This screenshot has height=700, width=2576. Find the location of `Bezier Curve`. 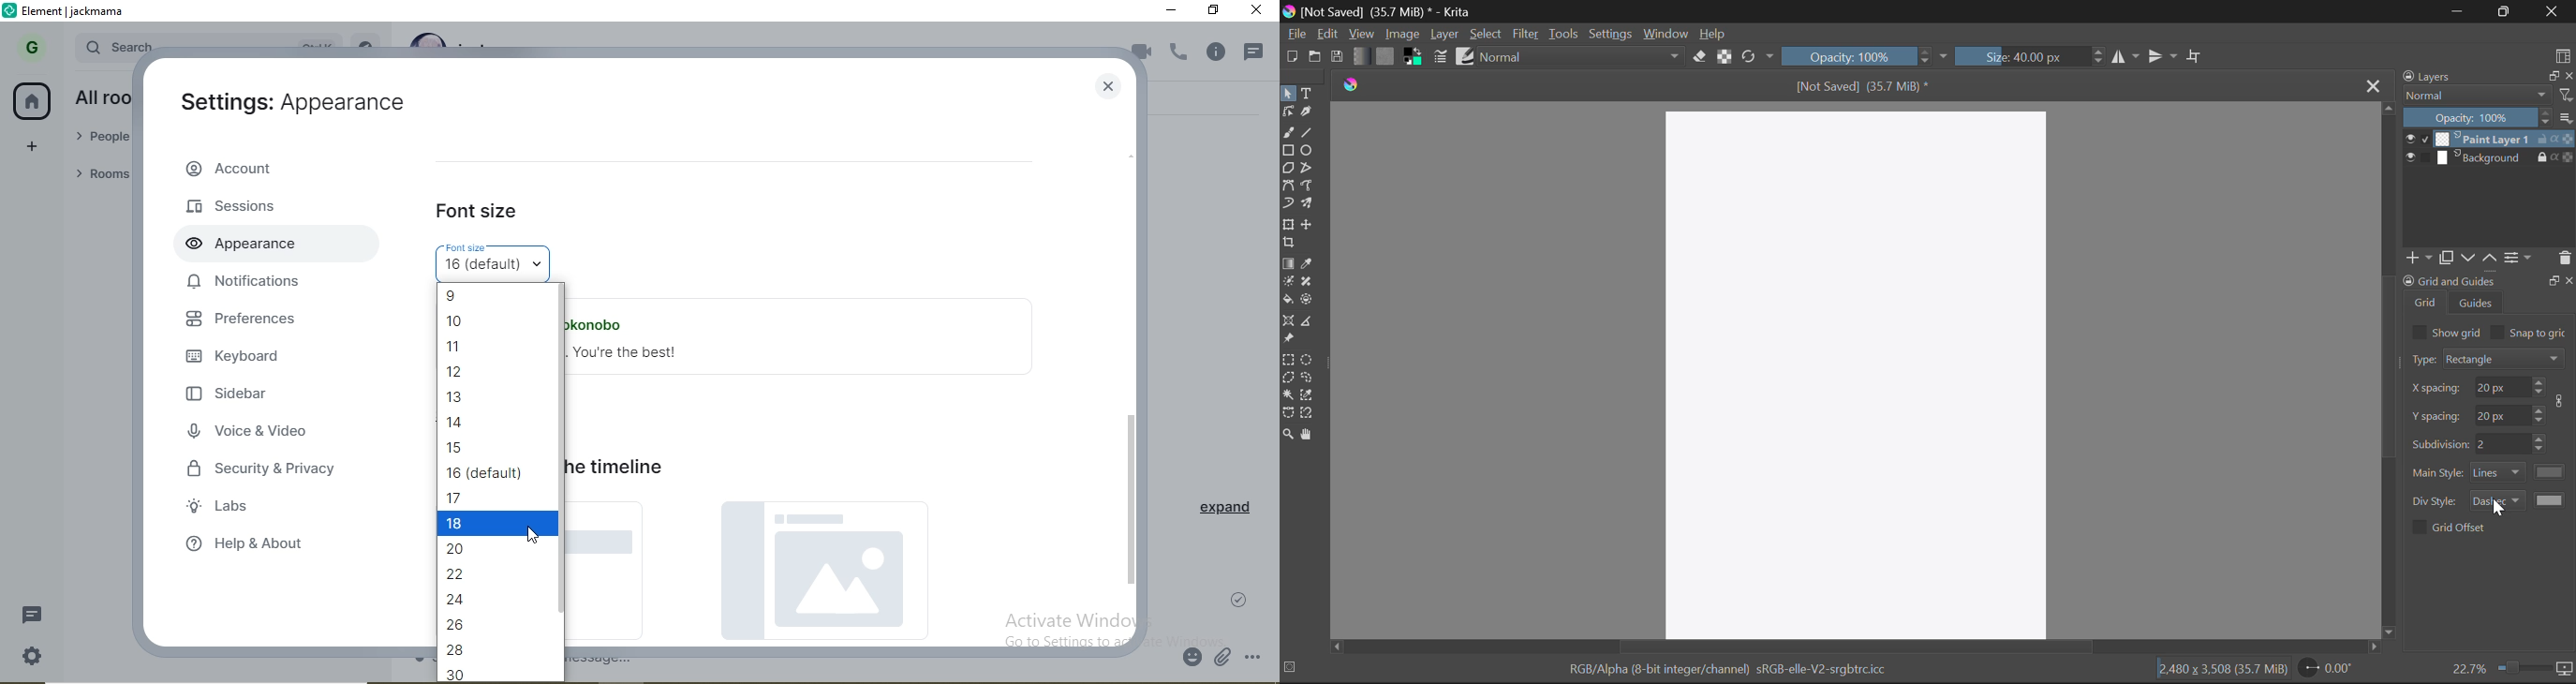

Bezier Curve is located at coordinates (1289, 188).